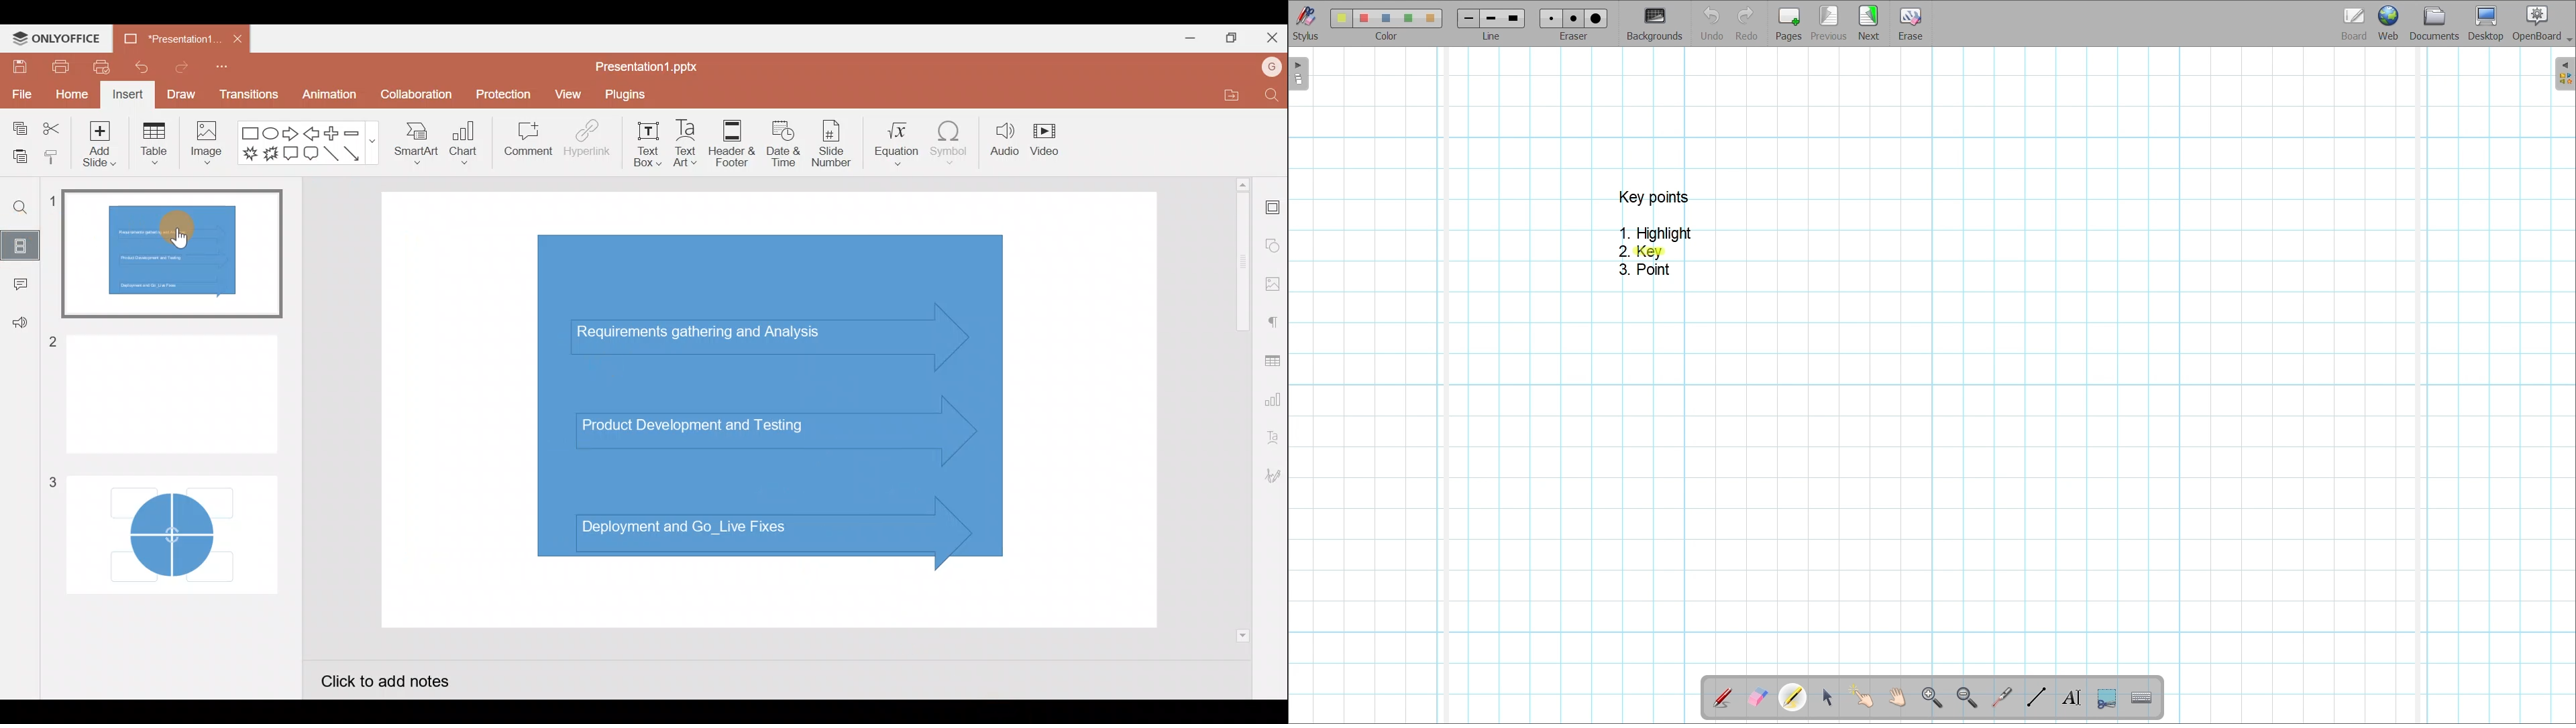 This screenshot has height=728, width=2576. Describe the element at coordinates (2036, 697) in the screenshot. I see `Draw lines` at that location.